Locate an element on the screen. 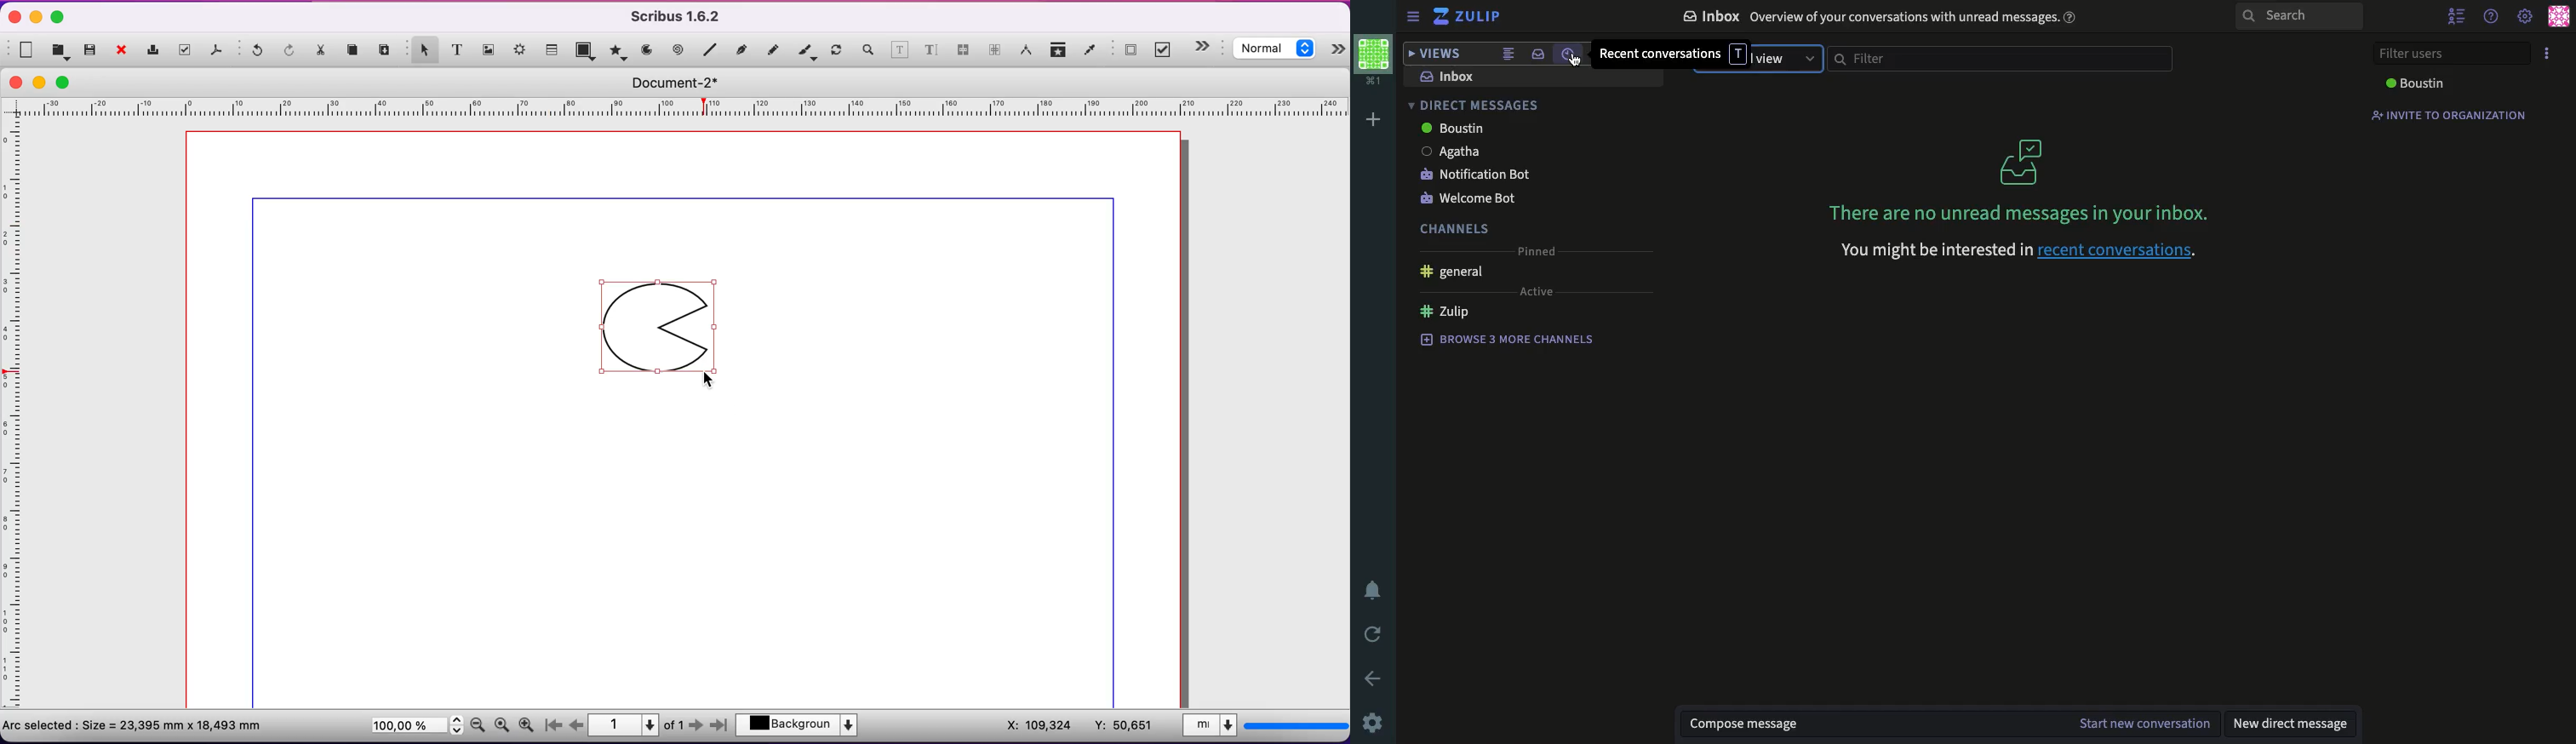 Image resolution: width=2576 pixels, height=756 pixels. arc is located at coordinates (647, 50).